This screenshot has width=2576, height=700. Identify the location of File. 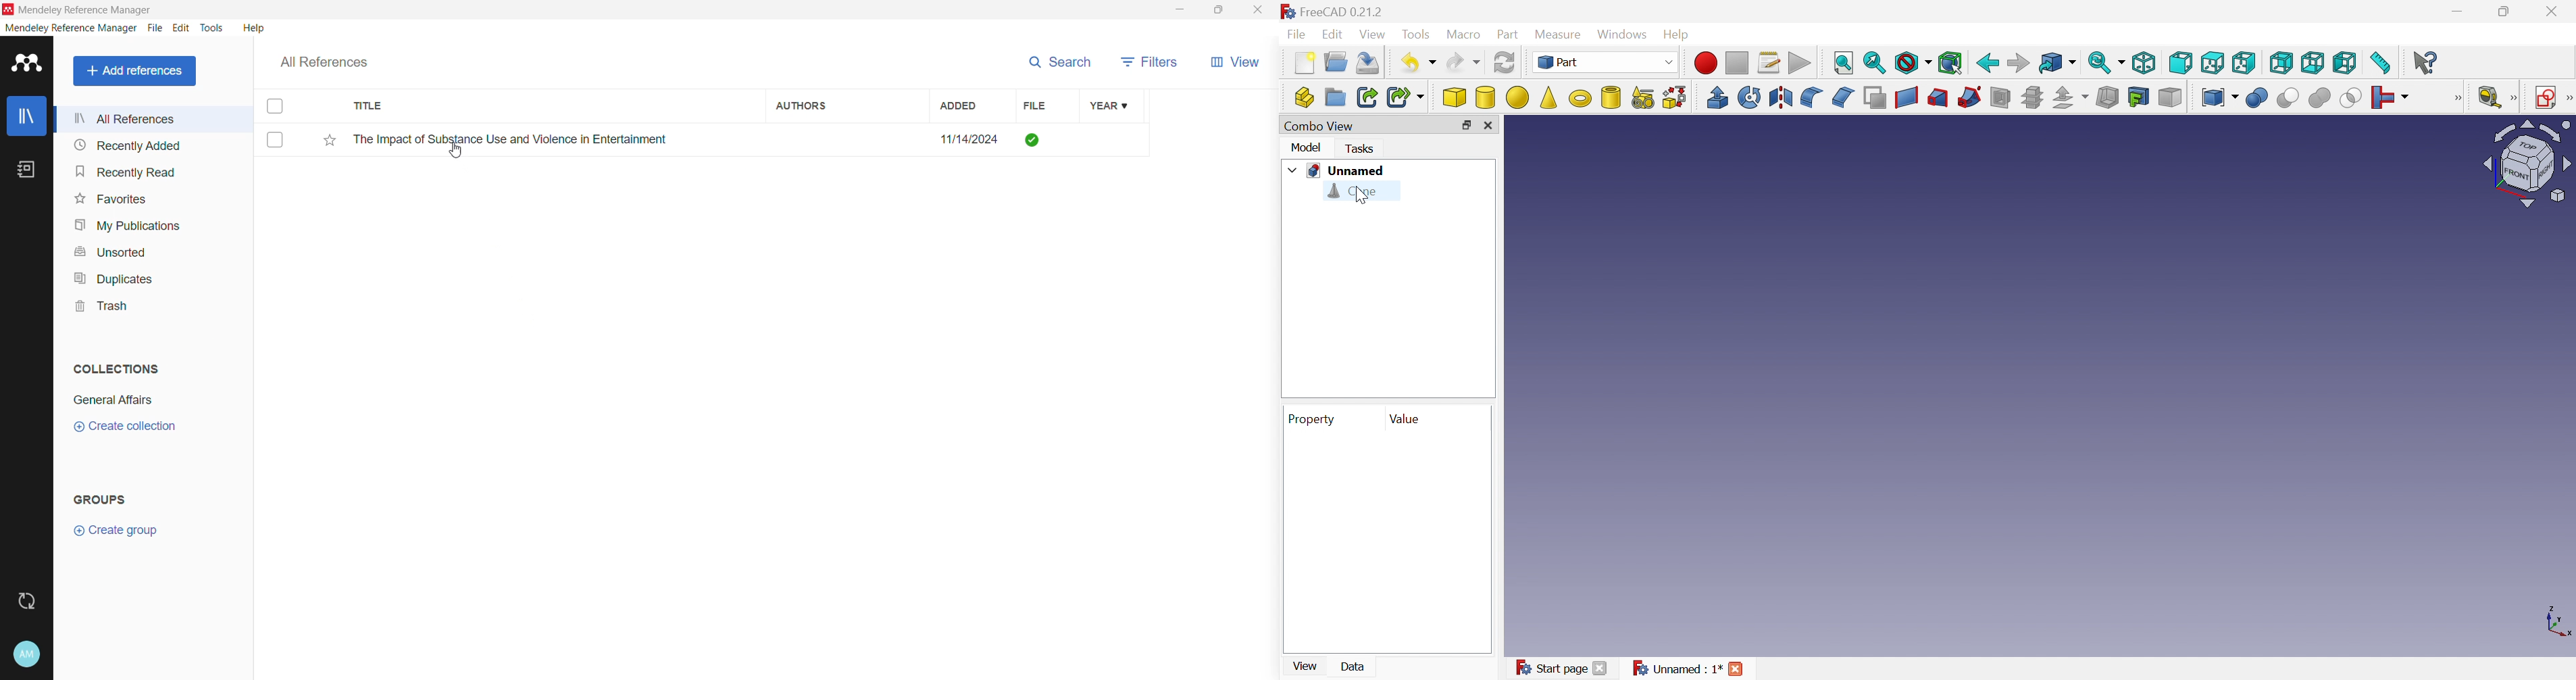
(155, 29).